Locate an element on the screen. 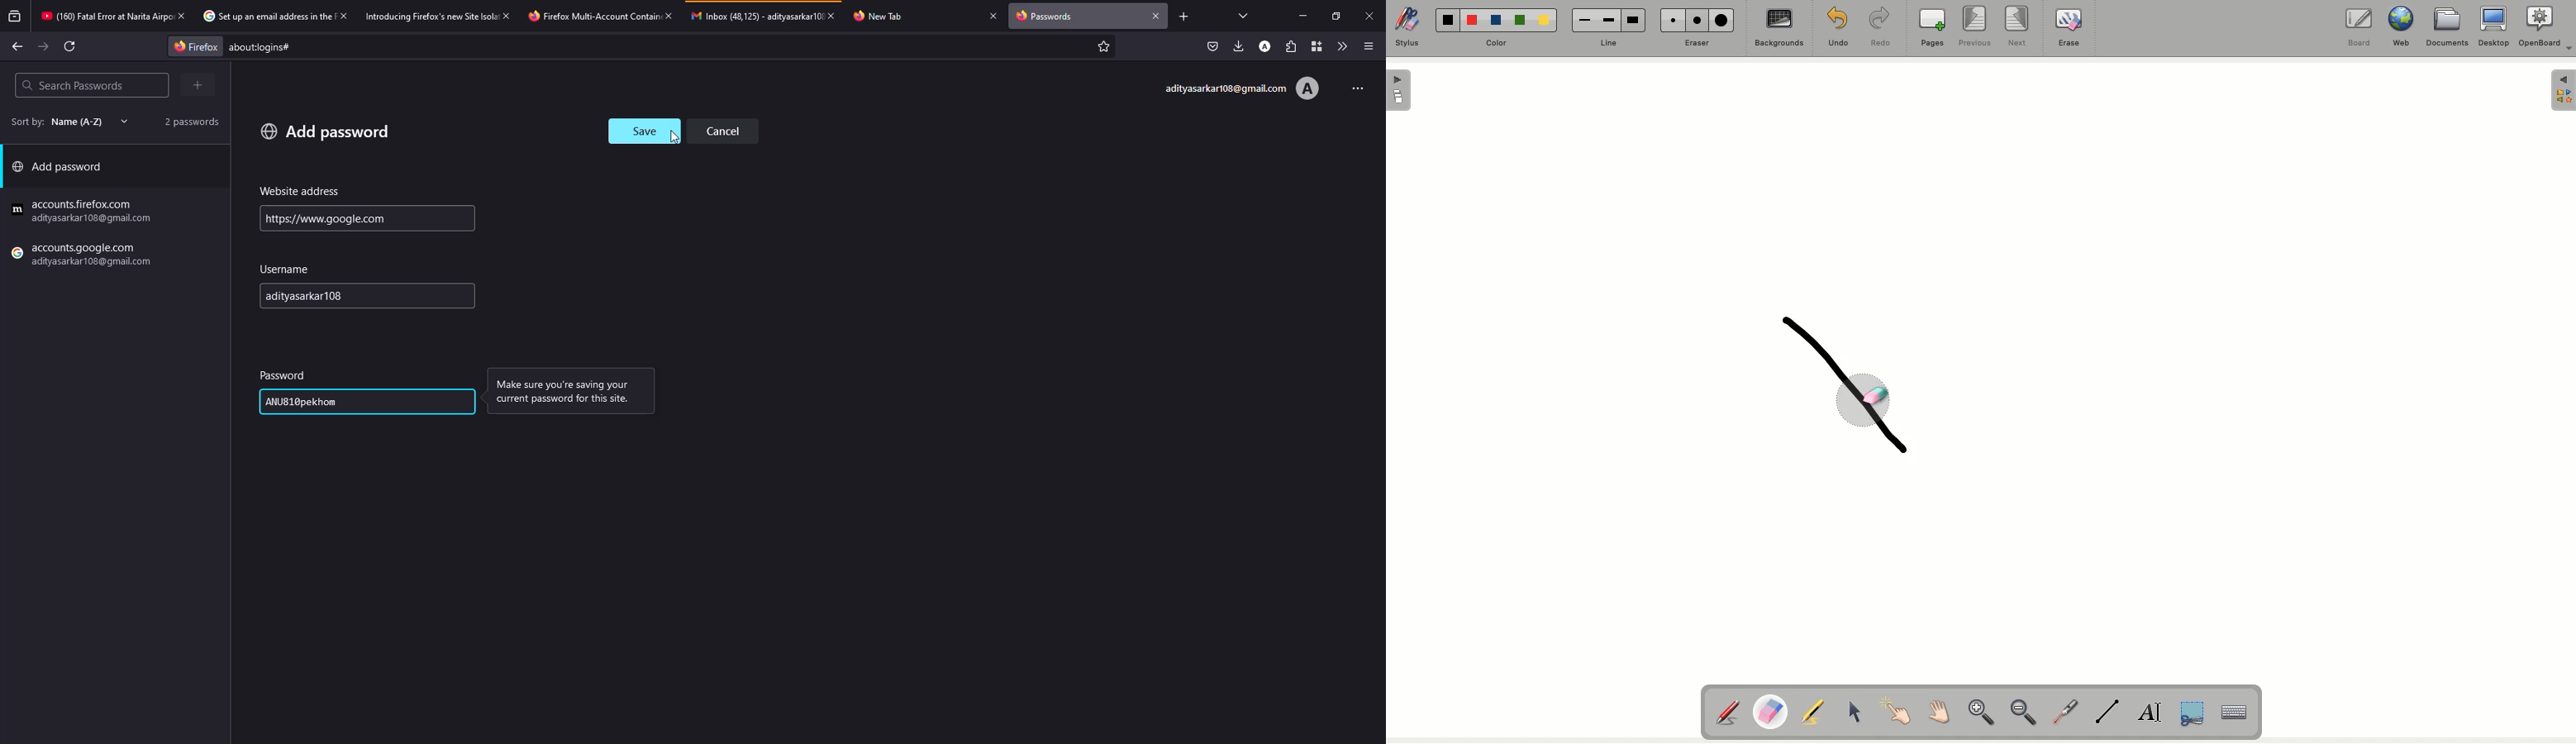  Redo is located at coordinates (1882, 29).